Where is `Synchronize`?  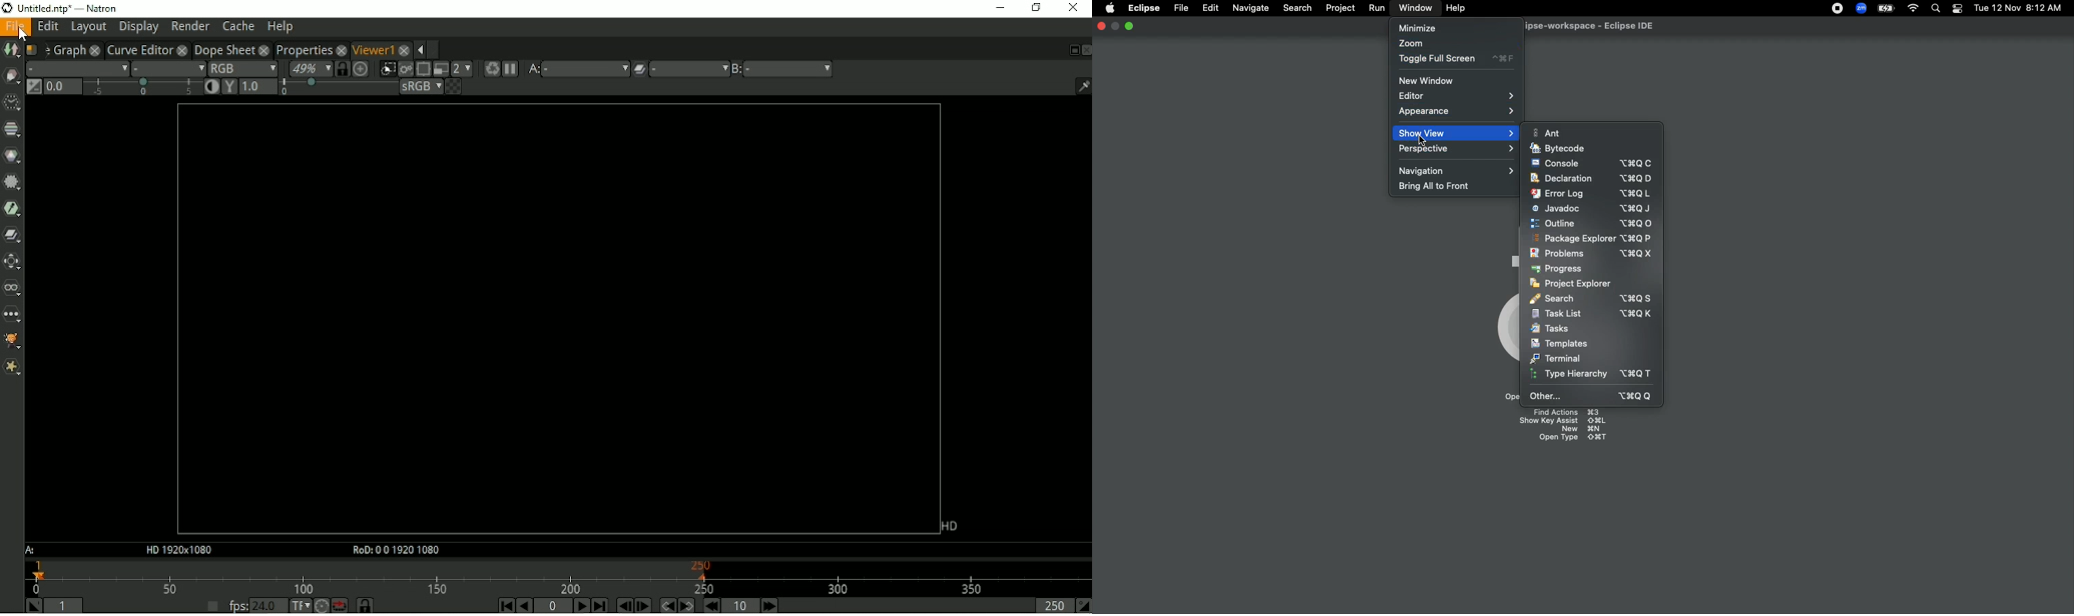
Synchronize is located at coordinates (366, 605).